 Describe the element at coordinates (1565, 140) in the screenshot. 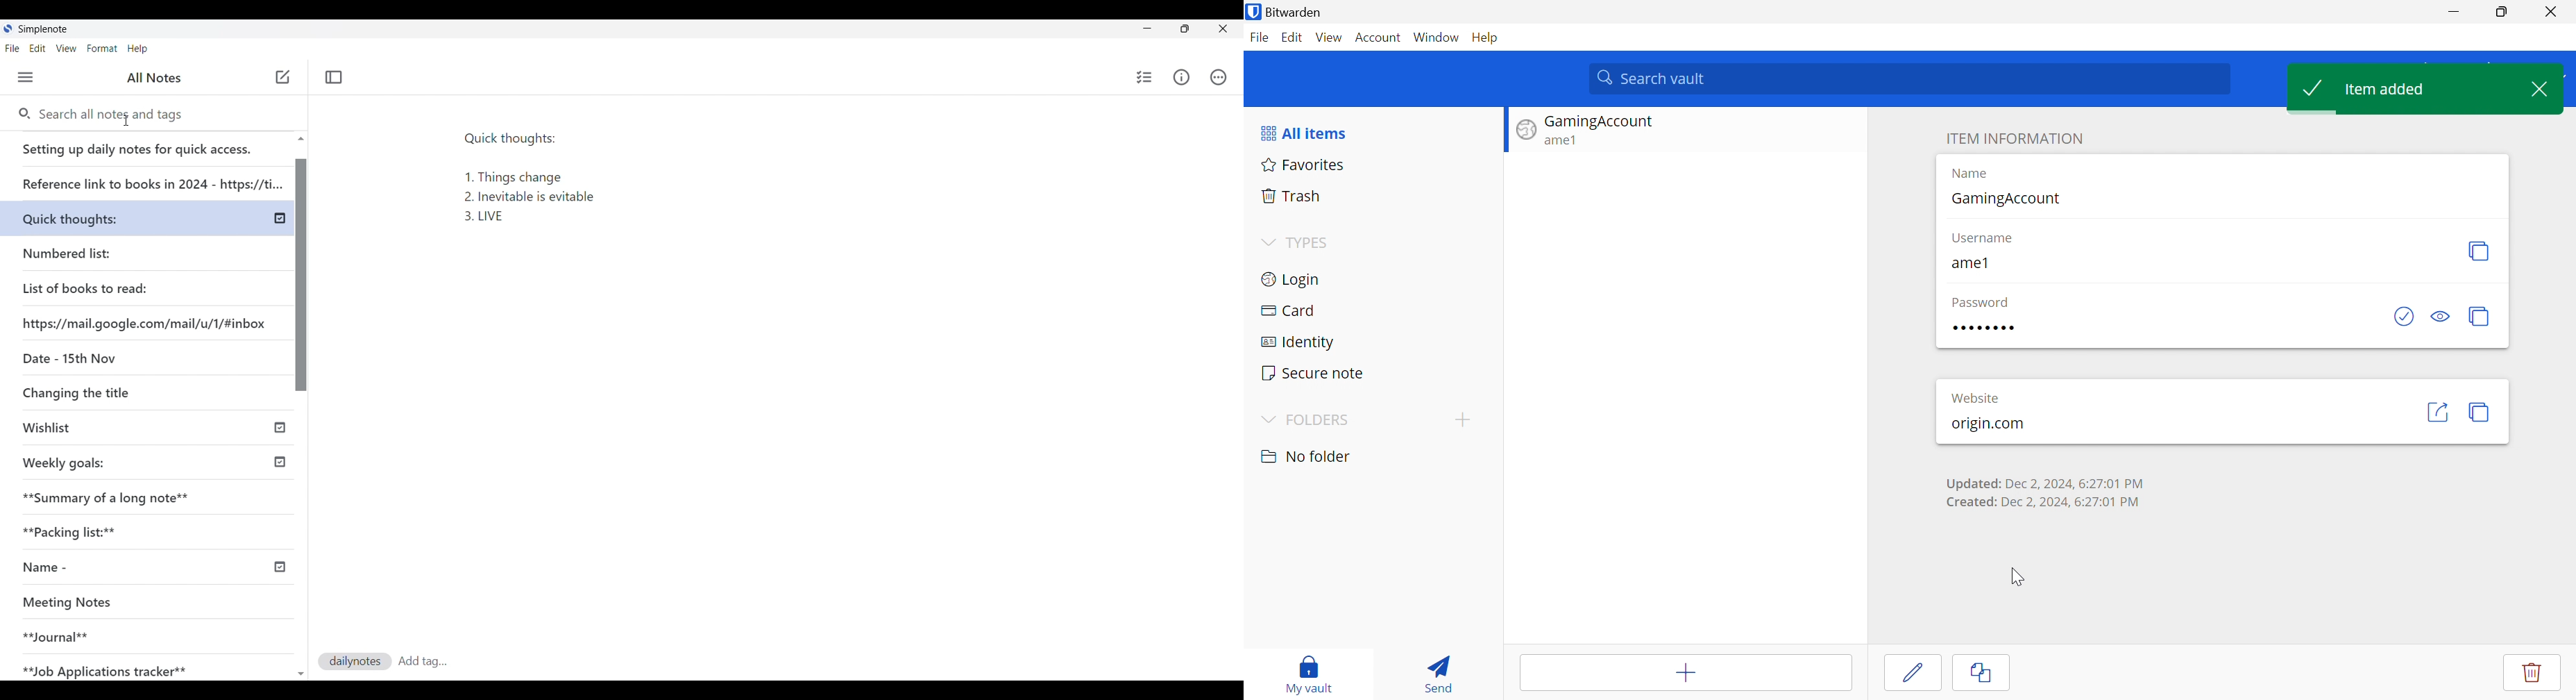

I see `ame1` at that location.